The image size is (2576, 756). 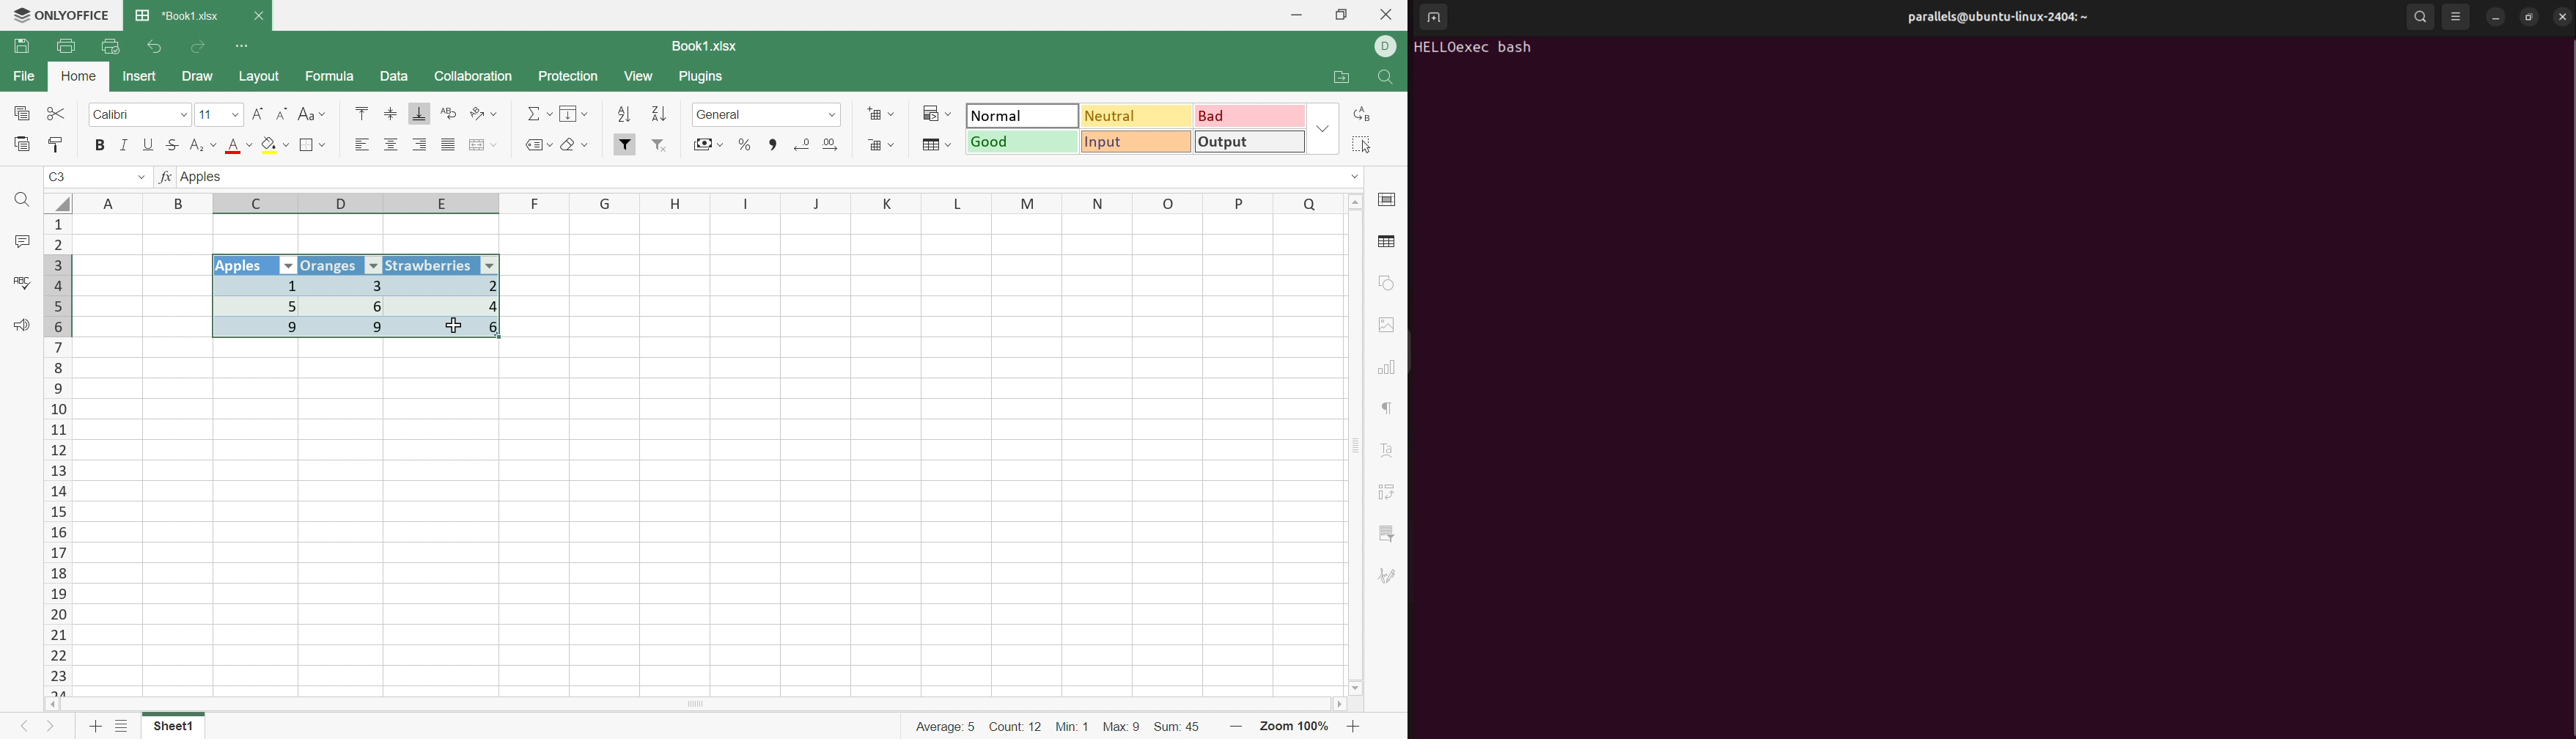 What do you see at coordinates (312, 115) in the screenshot?
I see `Change case` at bounding box center [312, 115].